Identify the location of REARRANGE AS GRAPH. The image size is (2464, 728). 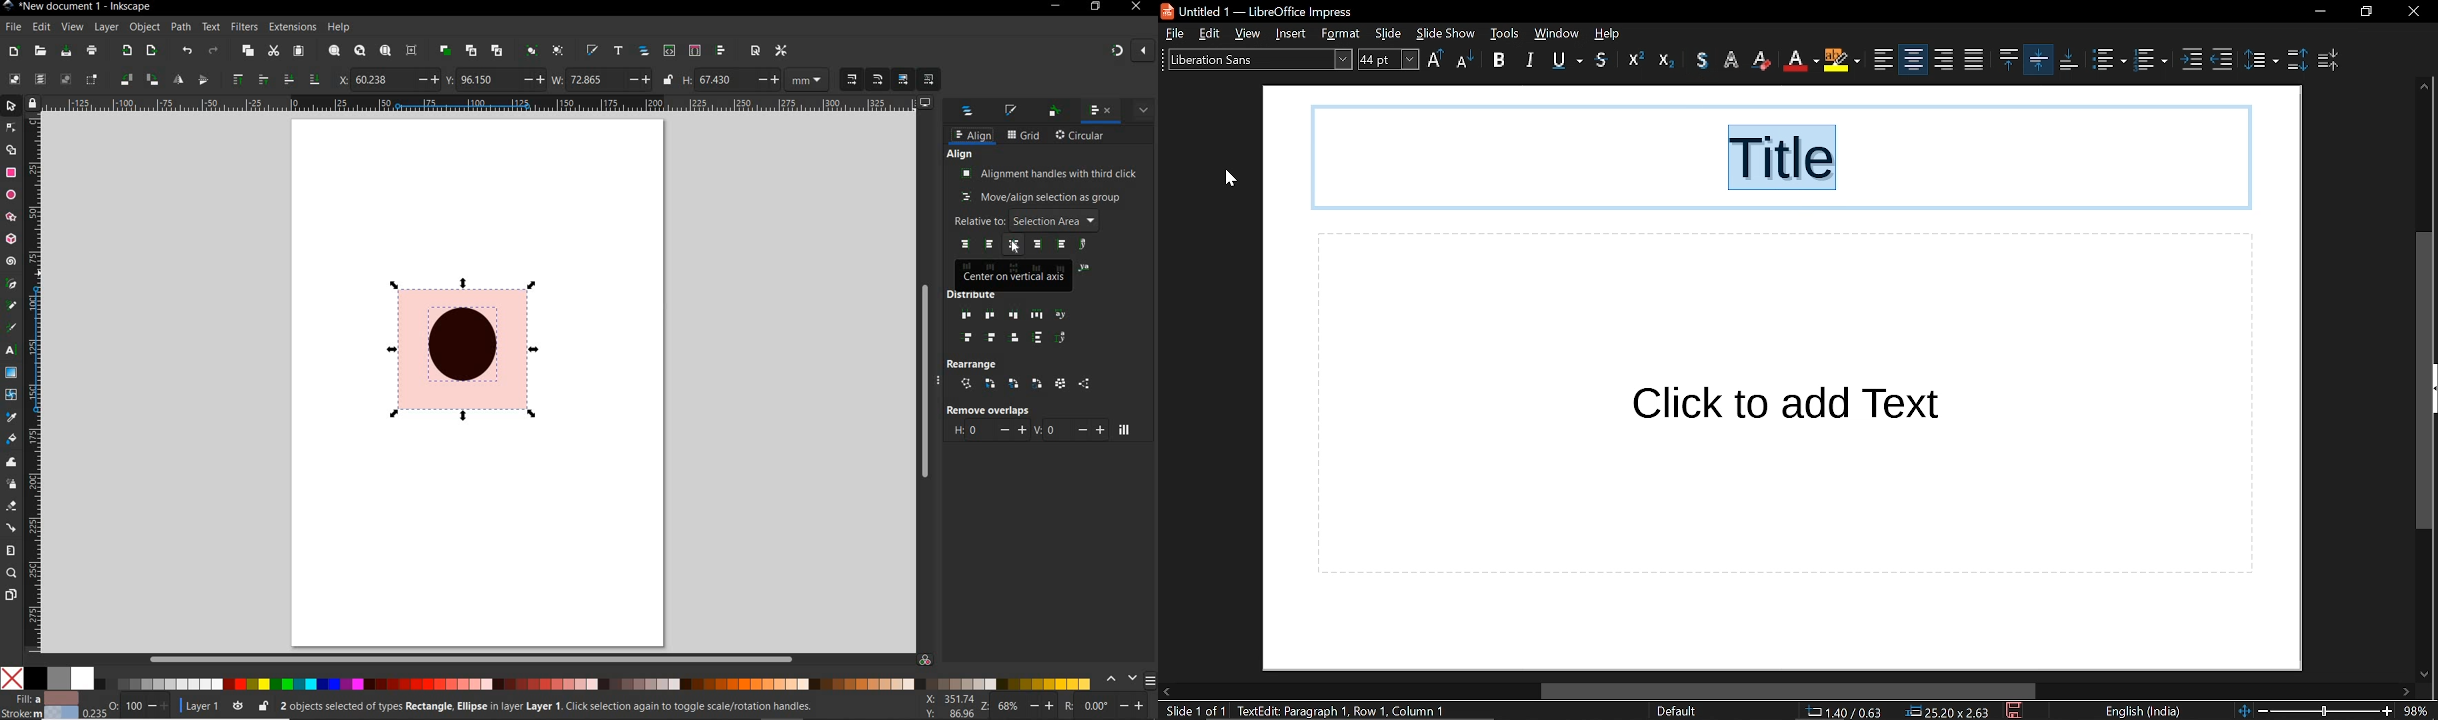
(967, 383).